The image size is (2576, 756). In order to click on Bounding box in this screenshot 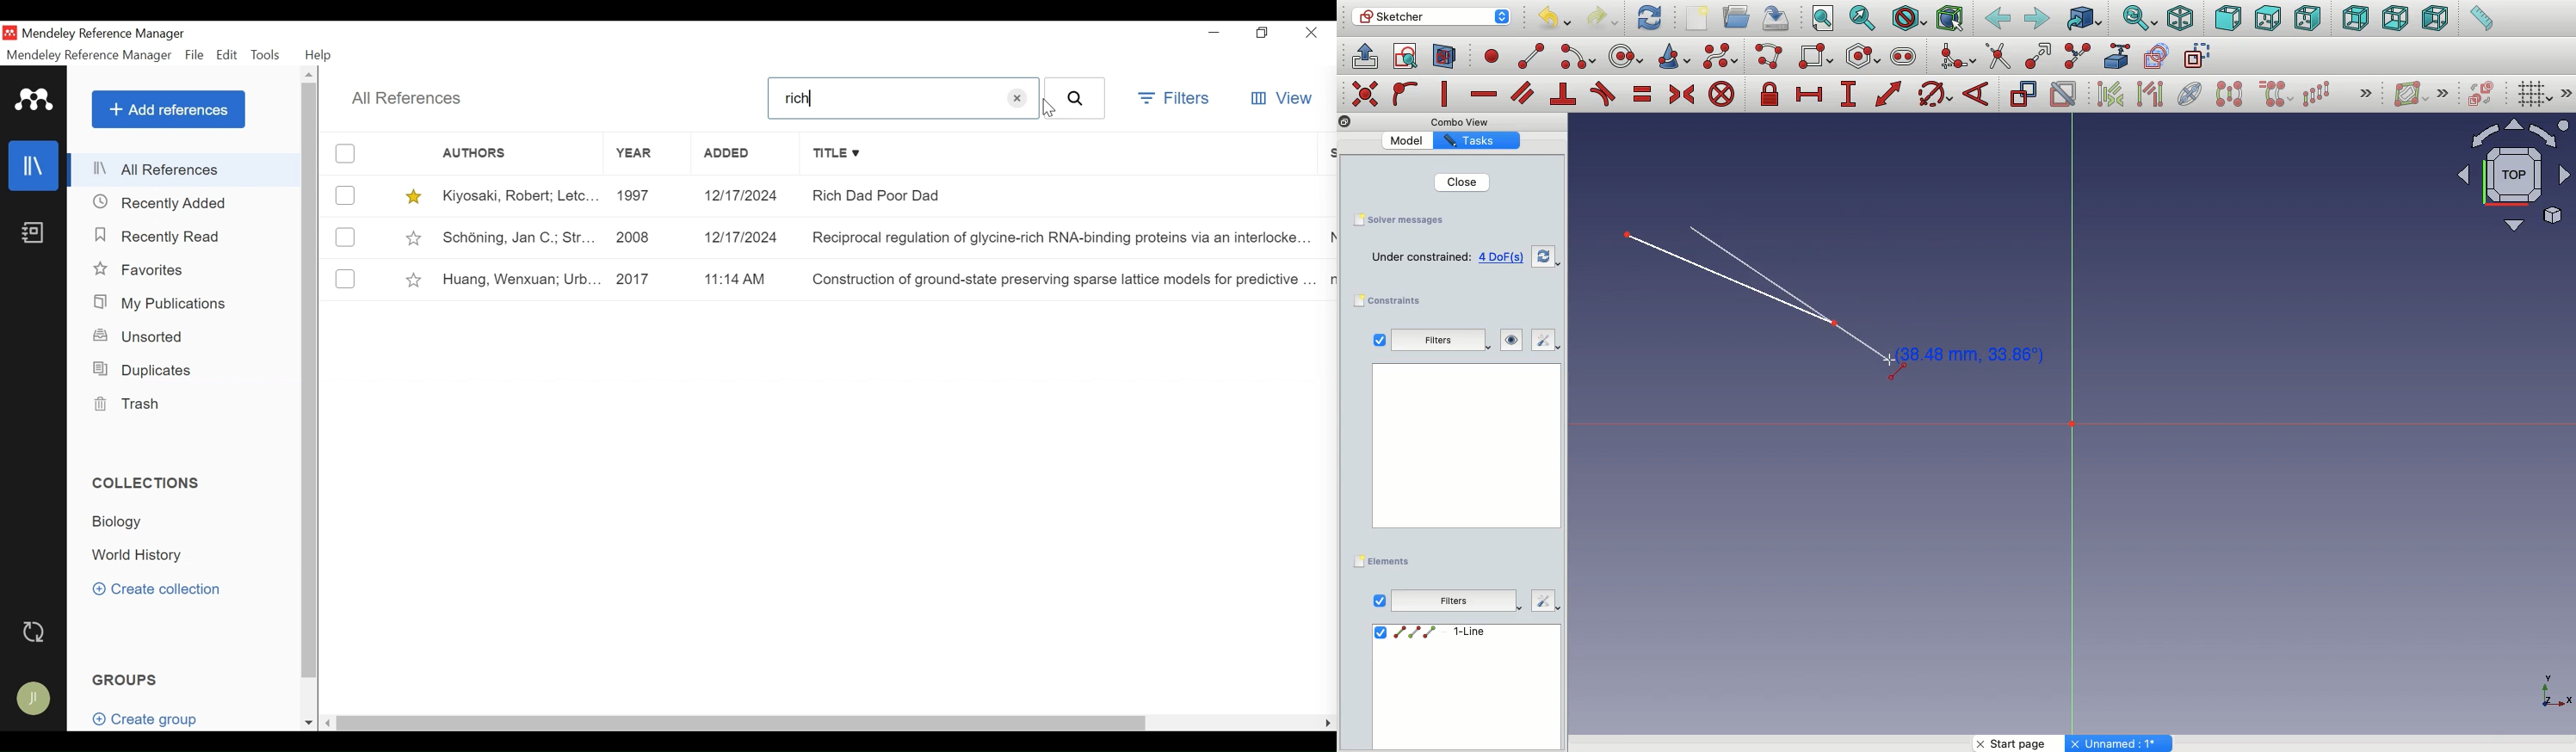, I will do `click(1952, 20)`.